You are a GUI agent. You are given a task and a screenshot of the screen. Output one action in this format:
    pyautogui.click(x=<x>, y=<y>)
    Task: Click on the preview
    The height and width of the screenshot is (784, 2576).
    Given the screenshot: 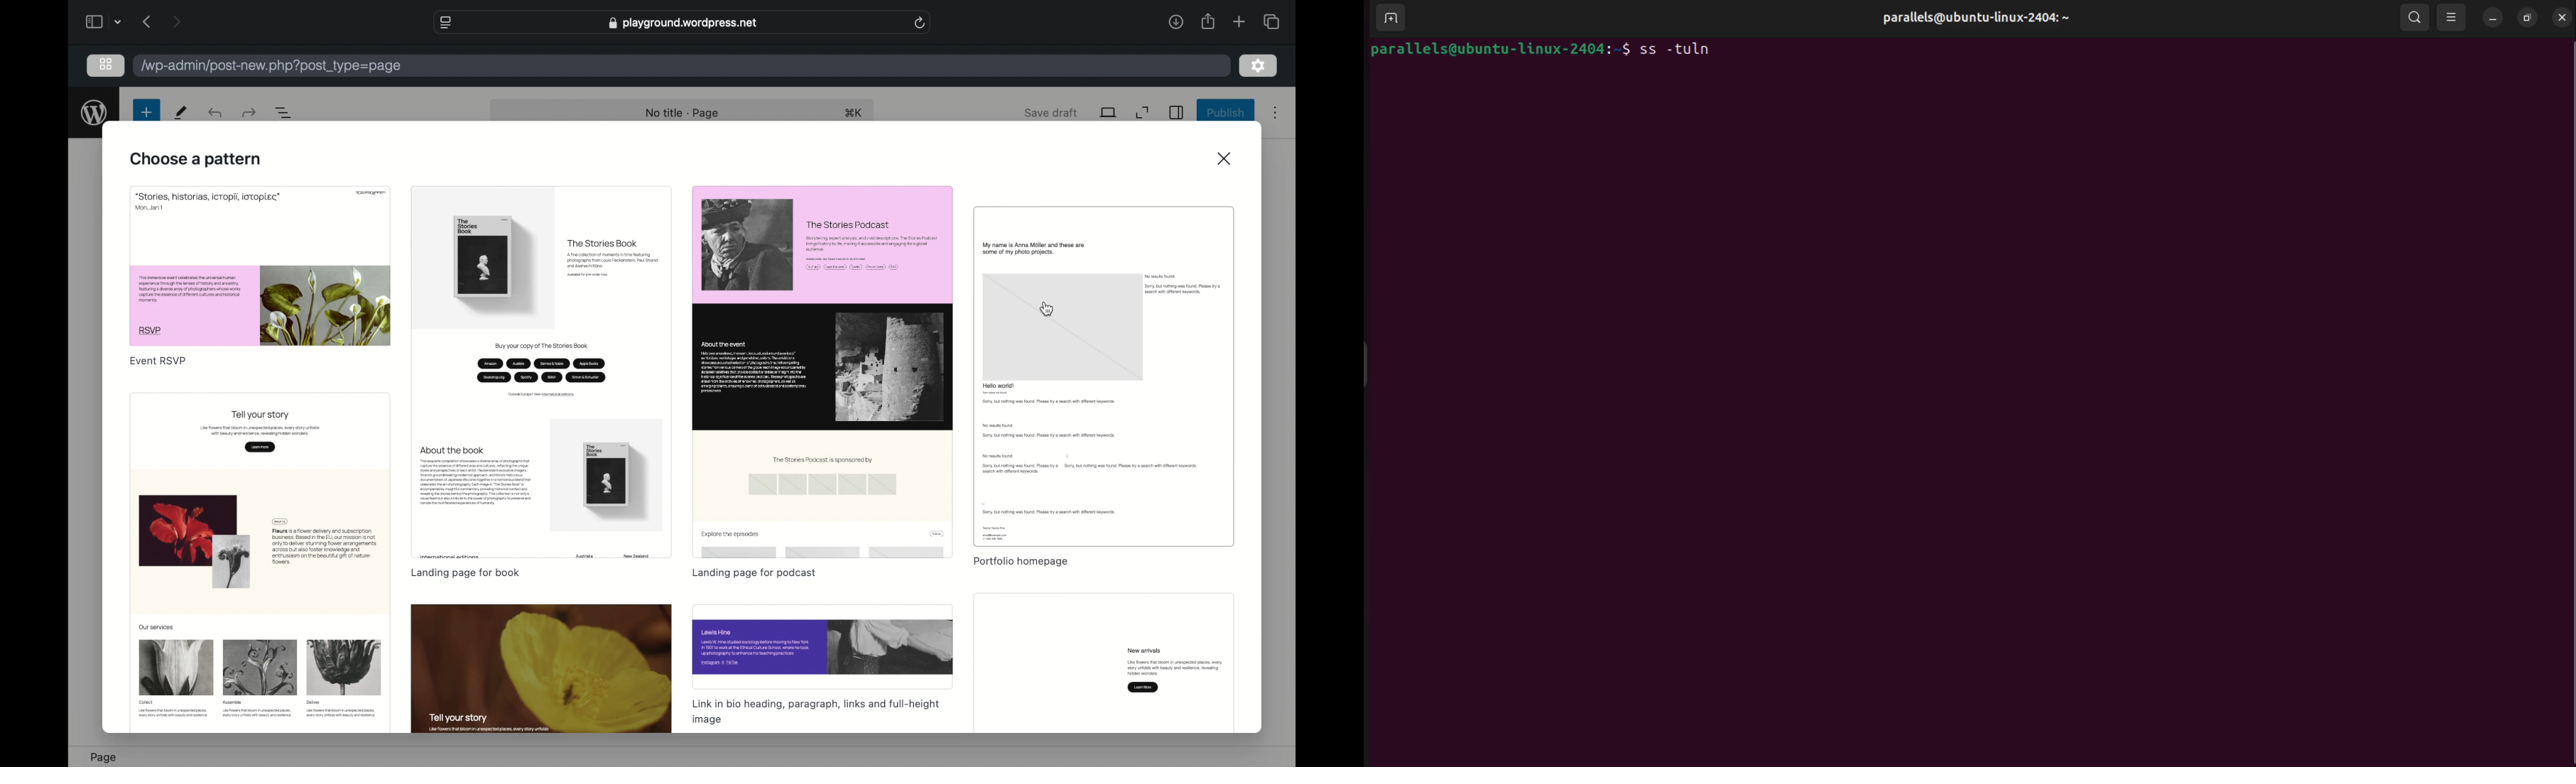 What is the action you would take?
    pyautogui.click(x=542, y=669)
    